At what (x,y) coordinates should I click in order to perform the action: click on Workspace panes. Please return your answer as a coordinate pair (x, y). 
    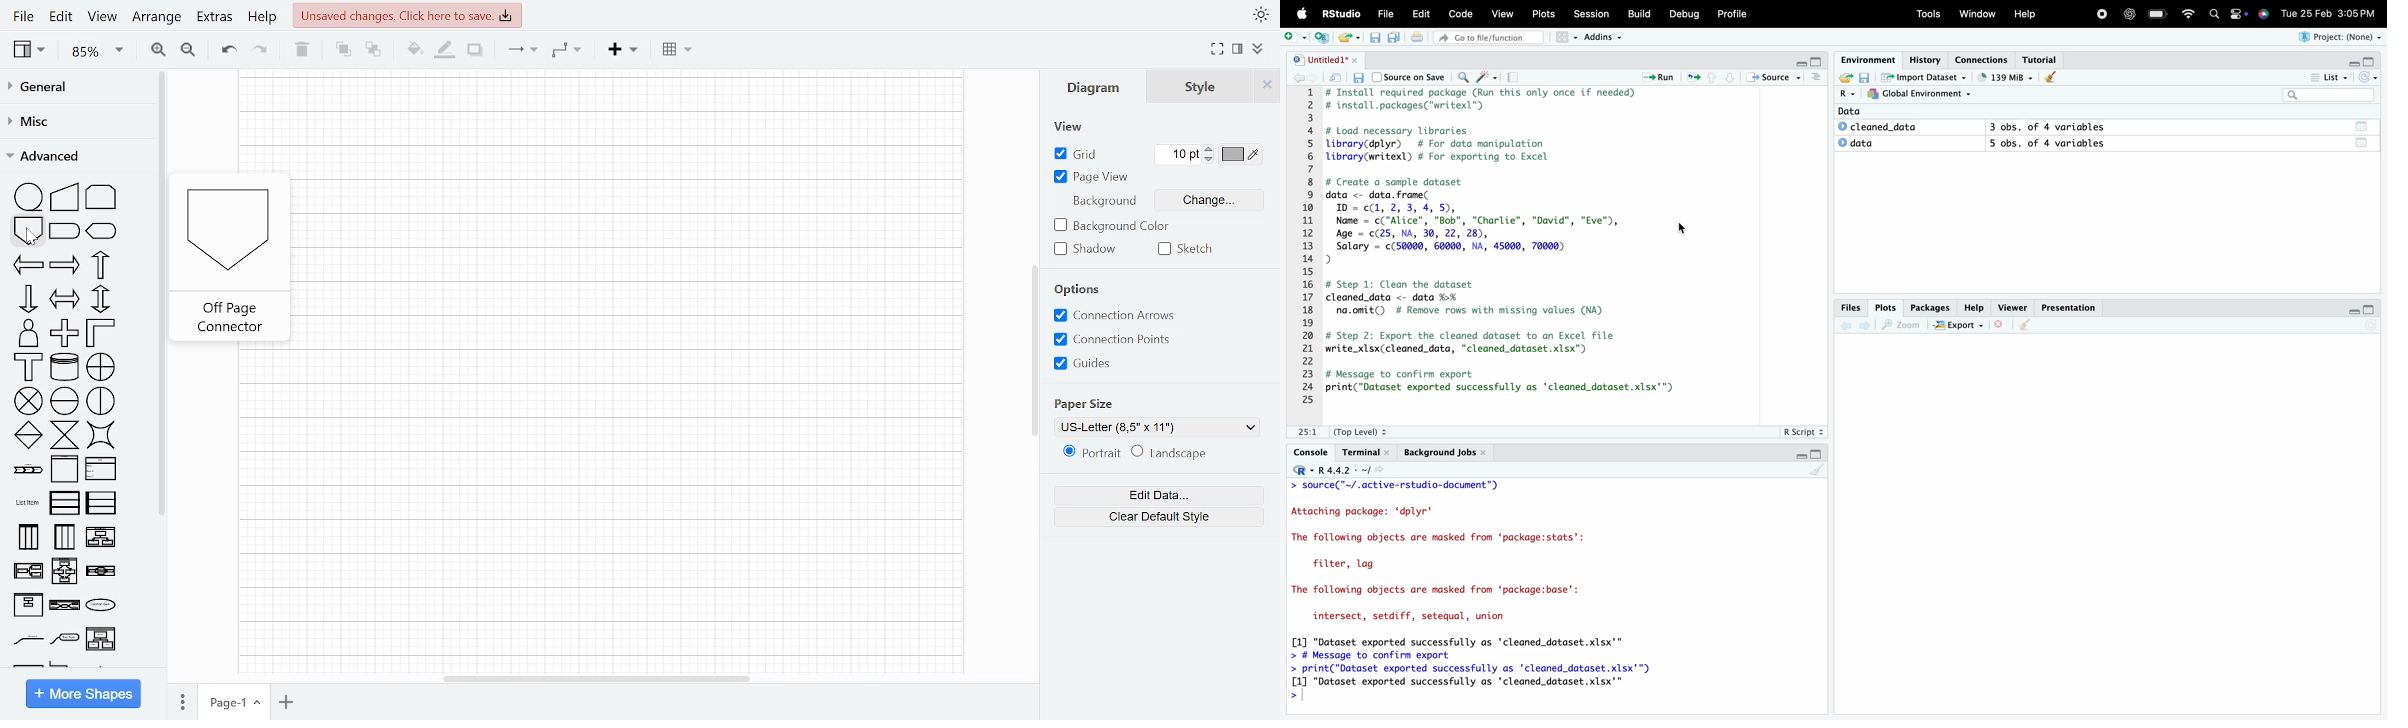
    Looking at the image, I should click on (1564, 38).